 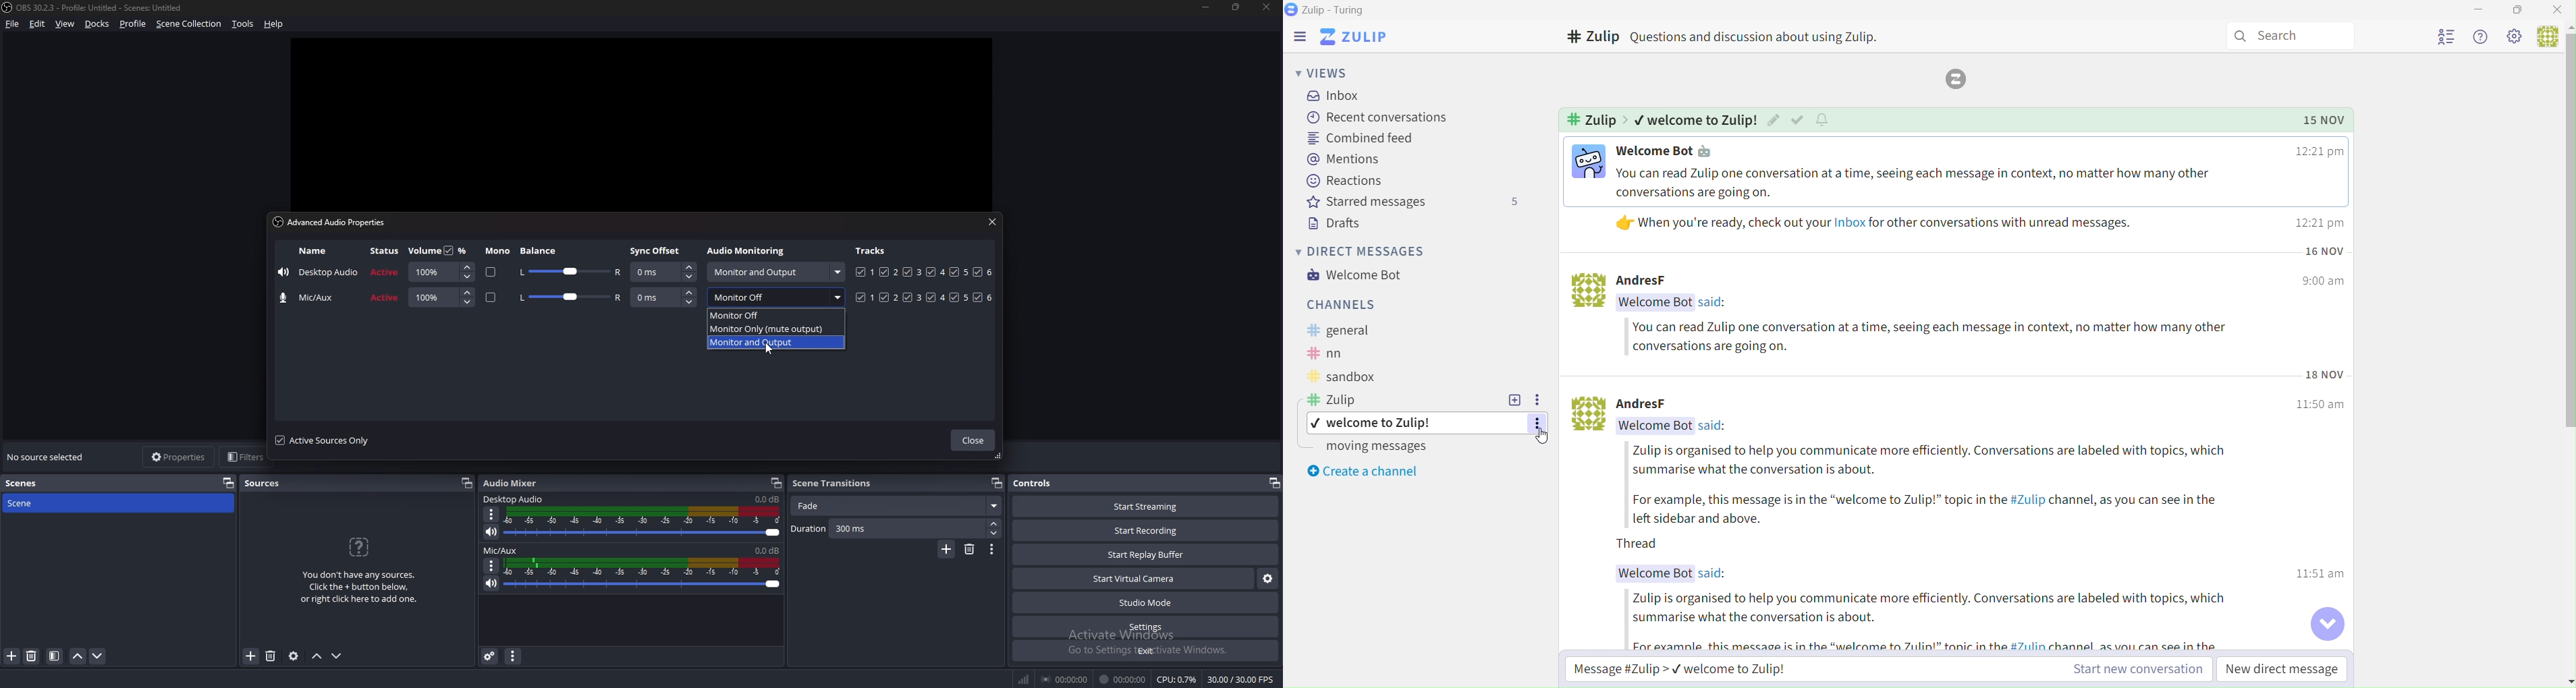 I want to click on Text, so click(x=1936, y=183).